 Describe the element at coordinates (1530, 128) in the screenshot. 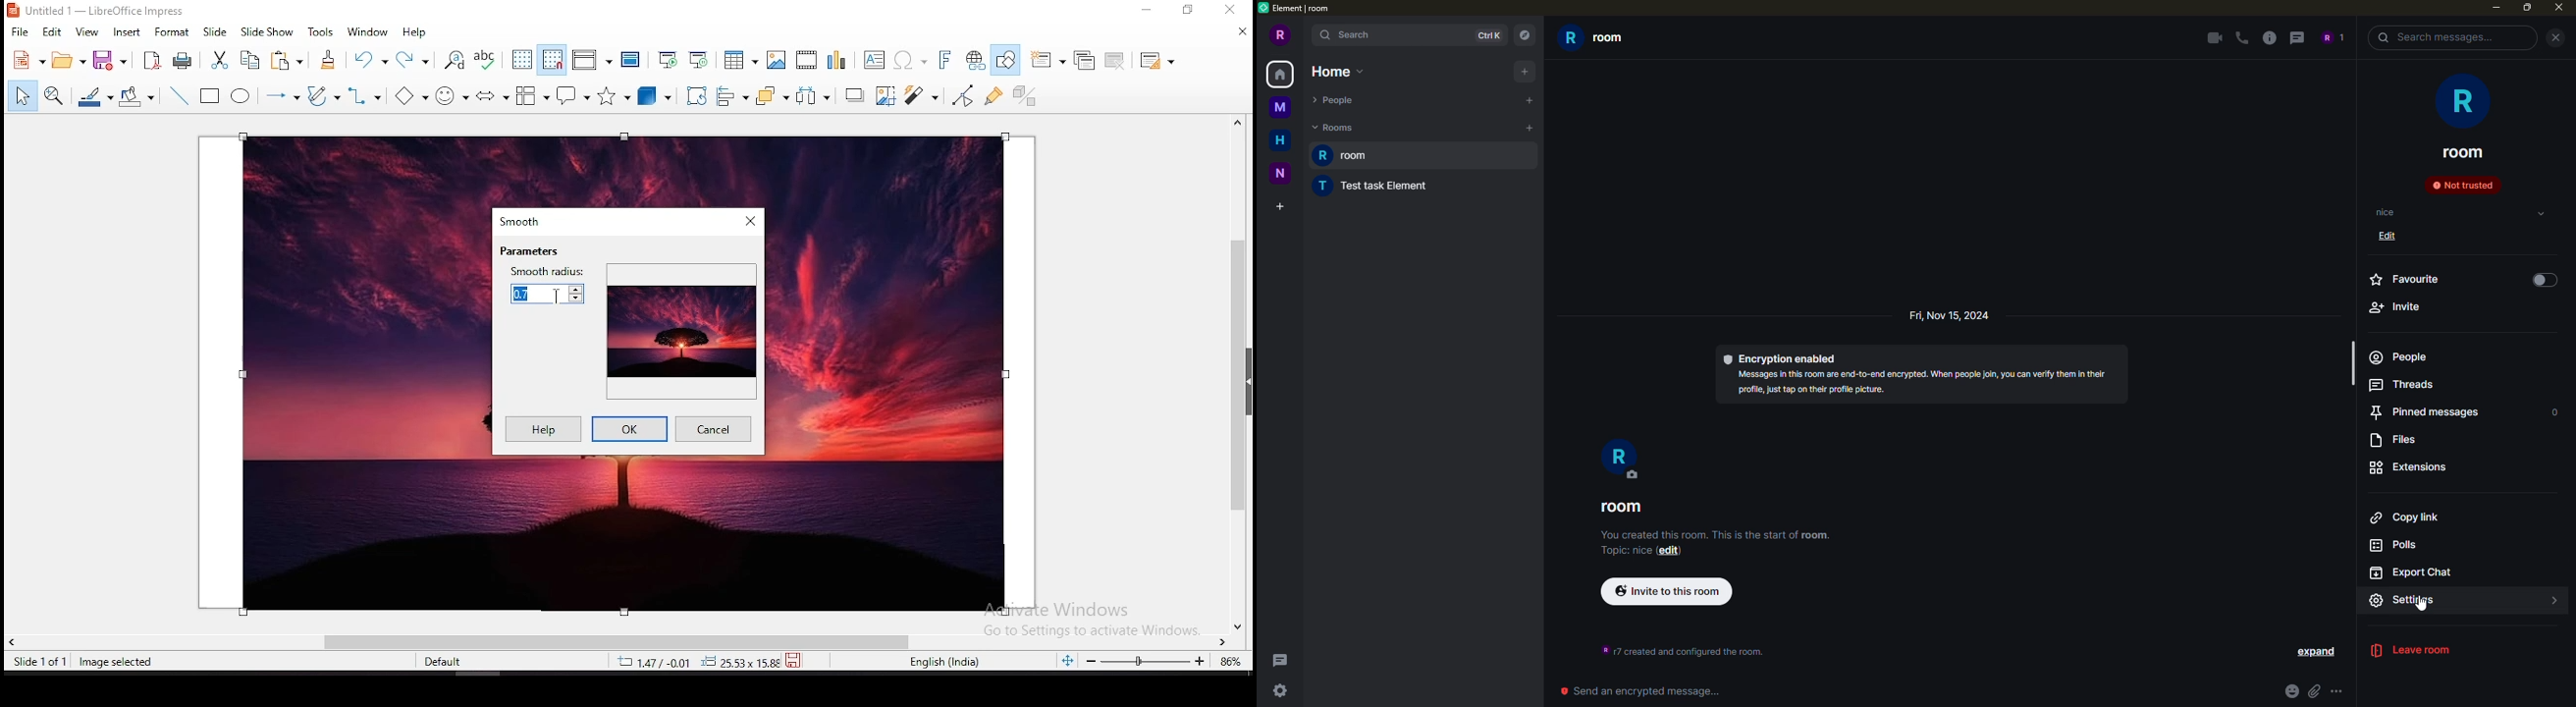

I see `add` at that location.